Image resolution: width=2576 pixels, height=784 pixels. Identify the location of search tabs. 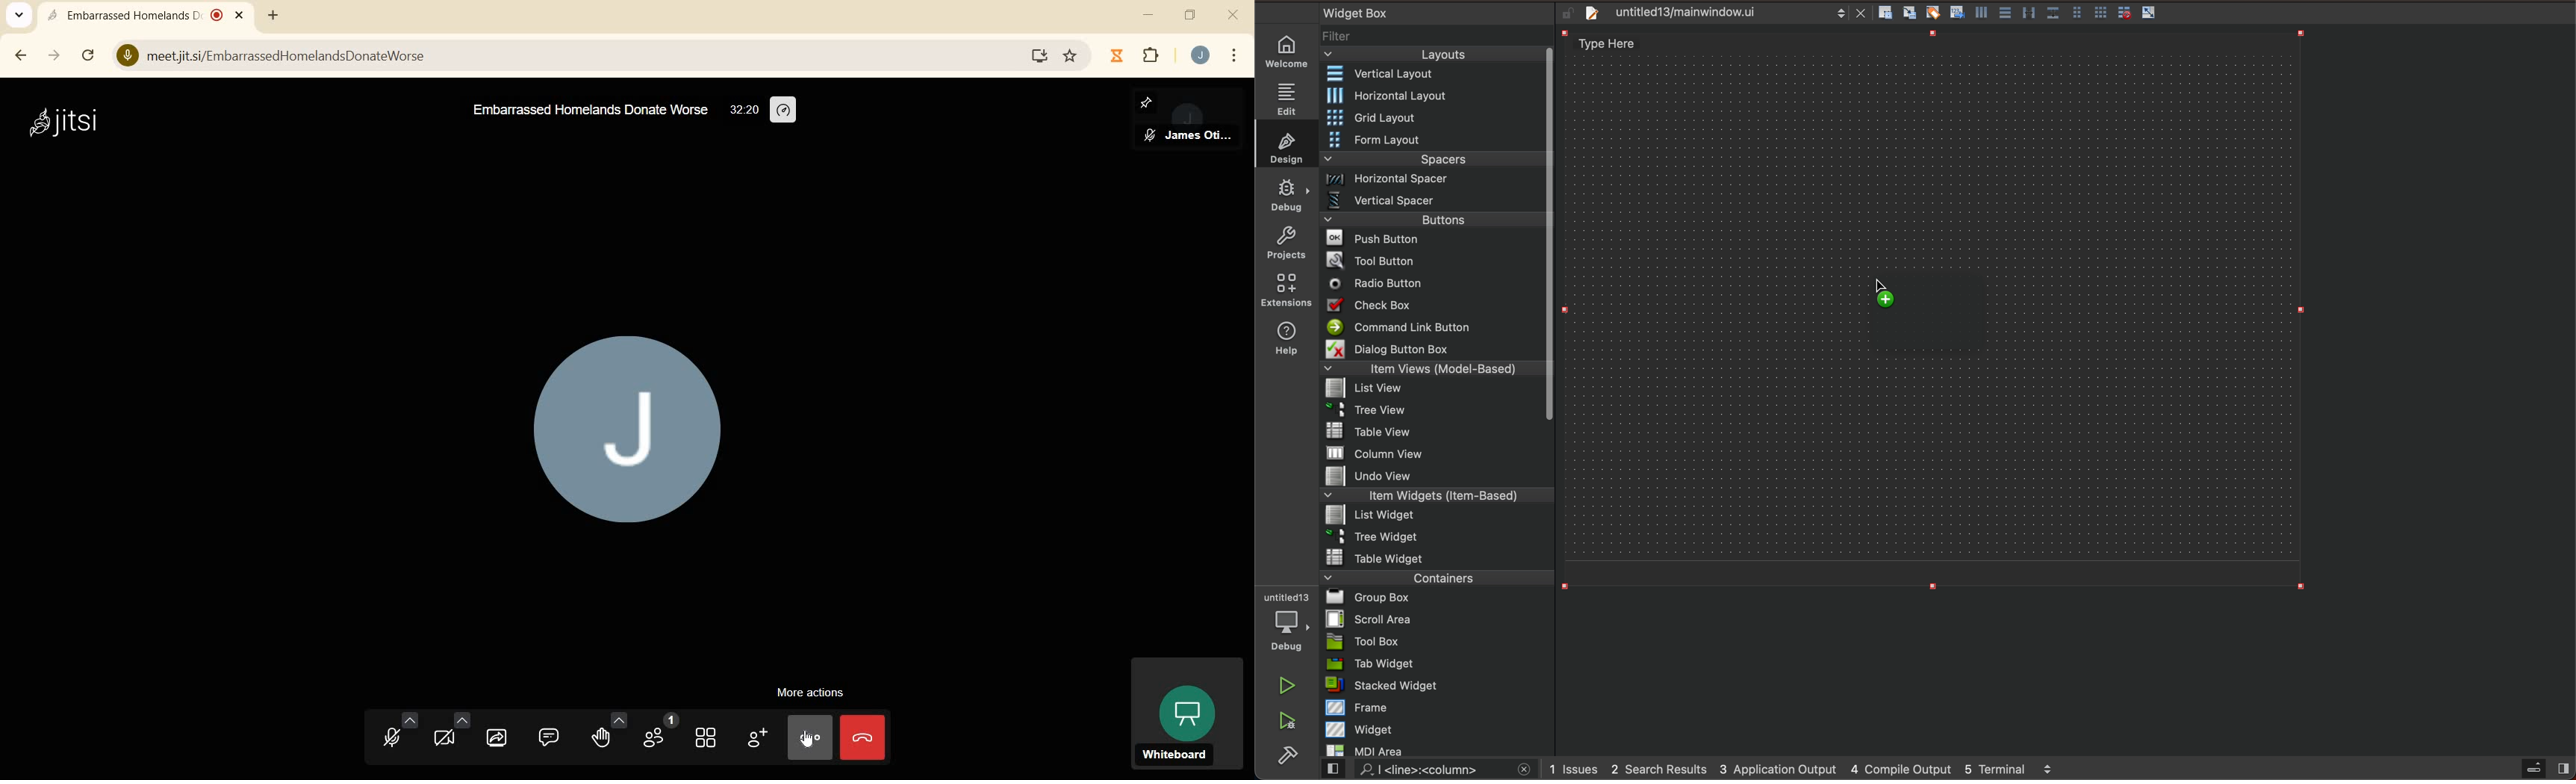
(19, 15).